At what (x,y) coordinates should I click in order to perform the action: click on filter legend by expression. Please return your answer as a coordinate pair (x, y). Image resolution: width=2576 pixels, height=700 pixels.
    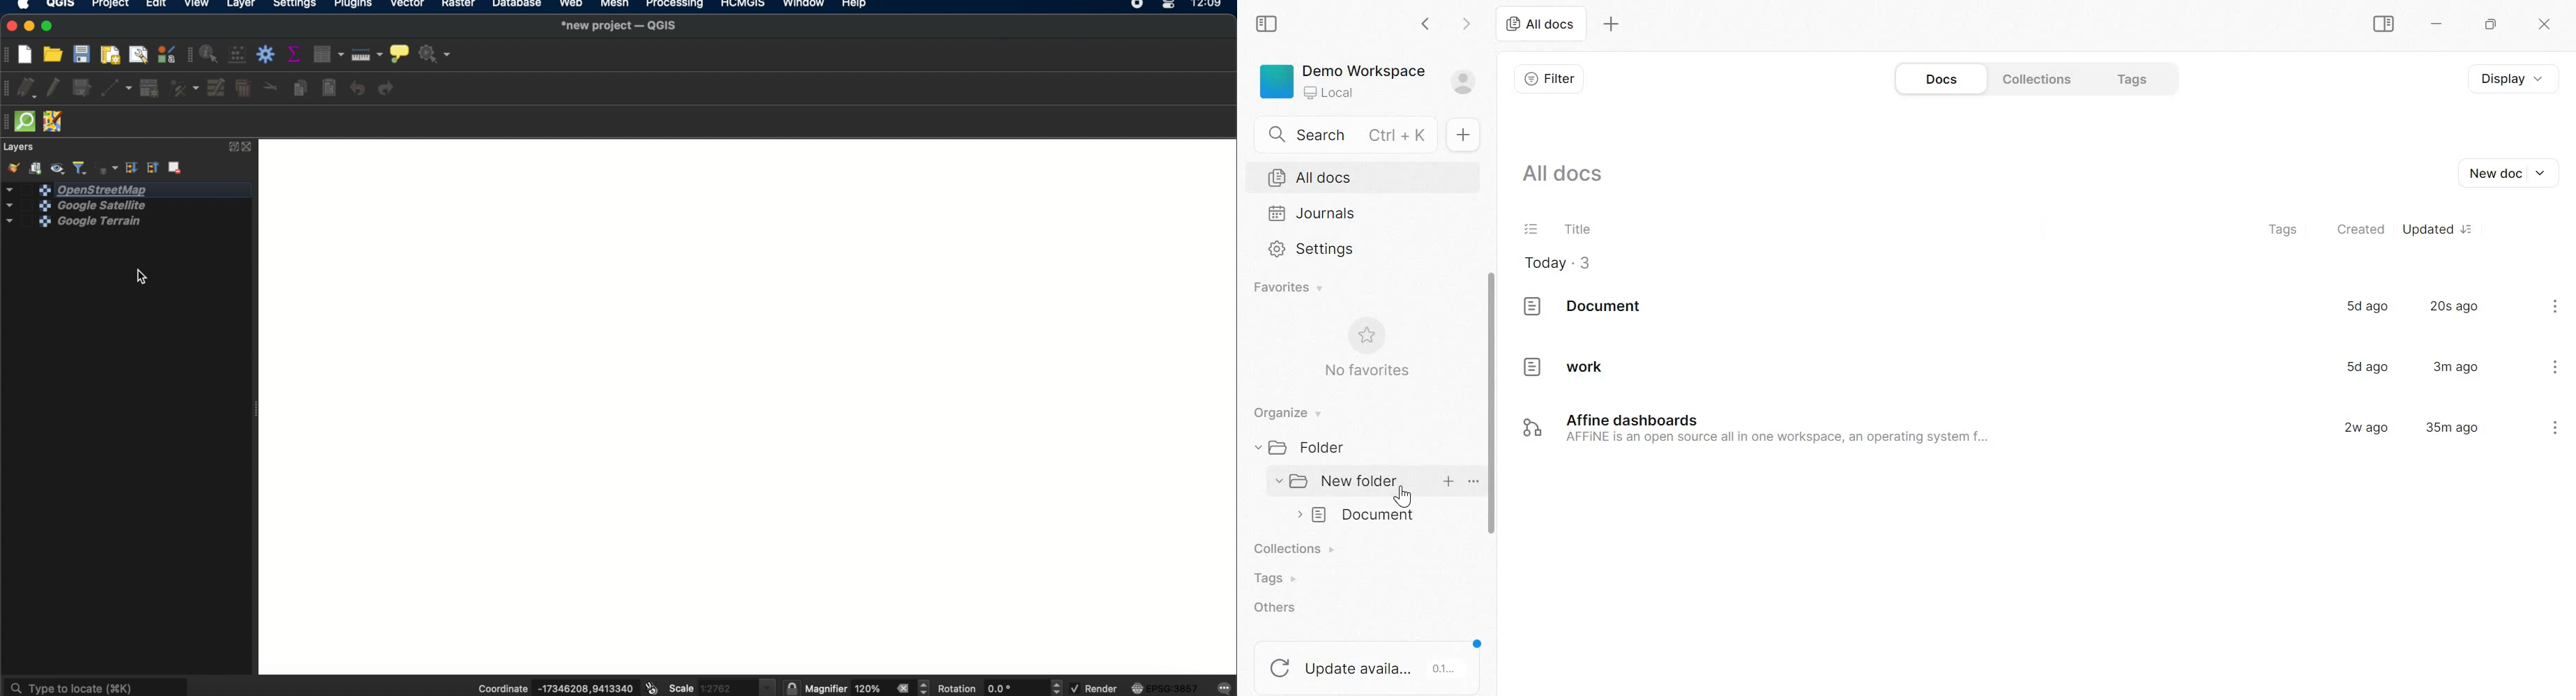
    Looking at the image, I should click on (106, 167).